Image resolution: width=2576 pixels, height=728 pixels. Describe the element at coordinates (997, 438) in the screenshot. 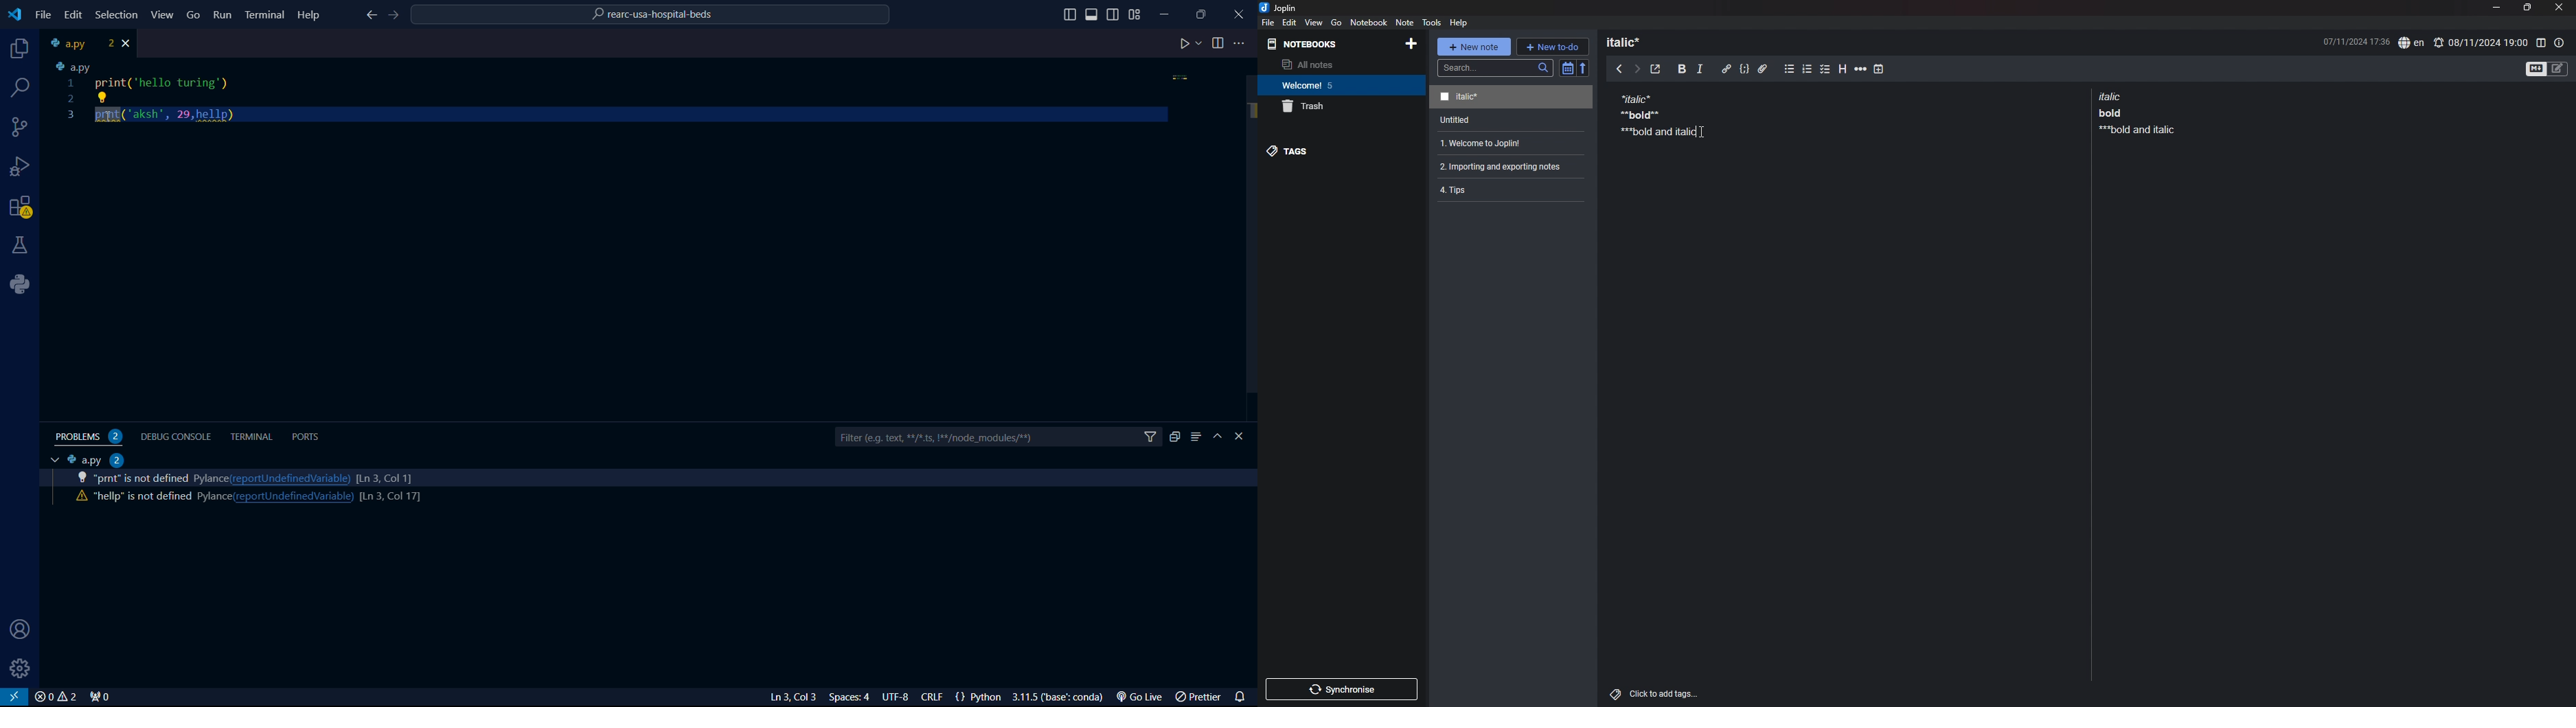

I see `filter bar` at that location.